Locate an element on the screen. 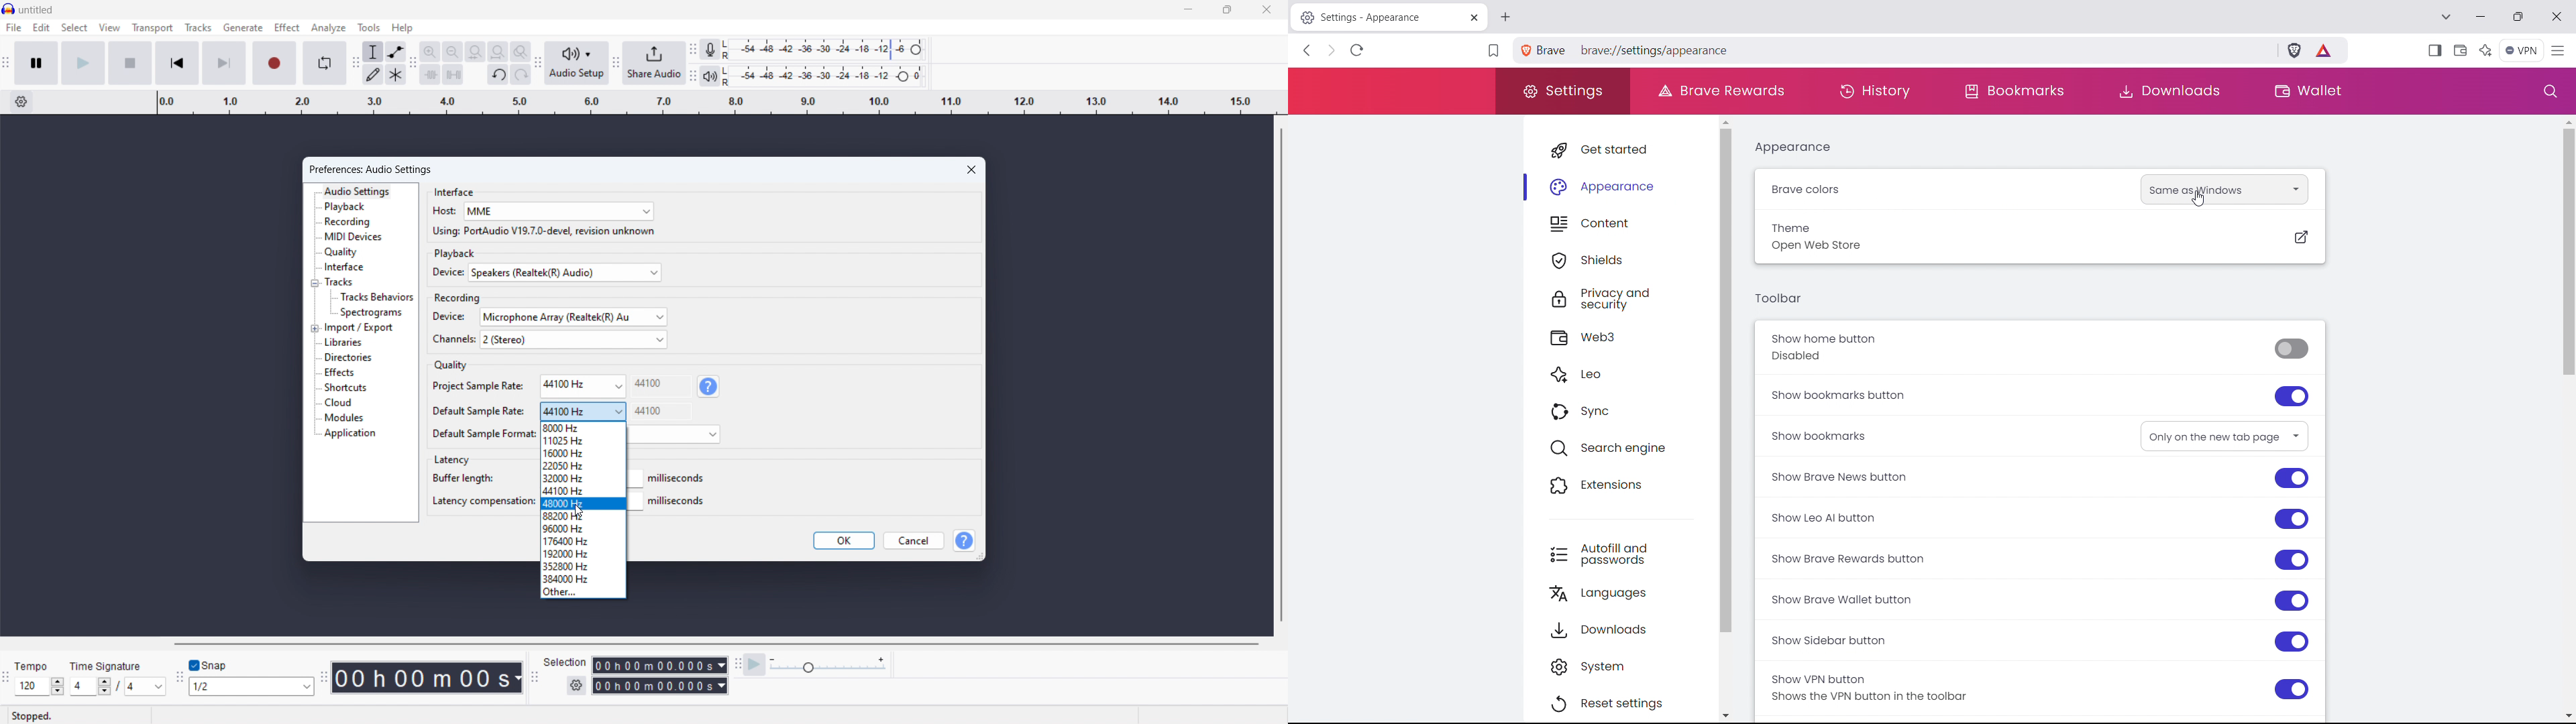 Image resolution: width=2576 pixels, height=728 pixels. vertical scrollbar is located at coordinates (1282, 373).